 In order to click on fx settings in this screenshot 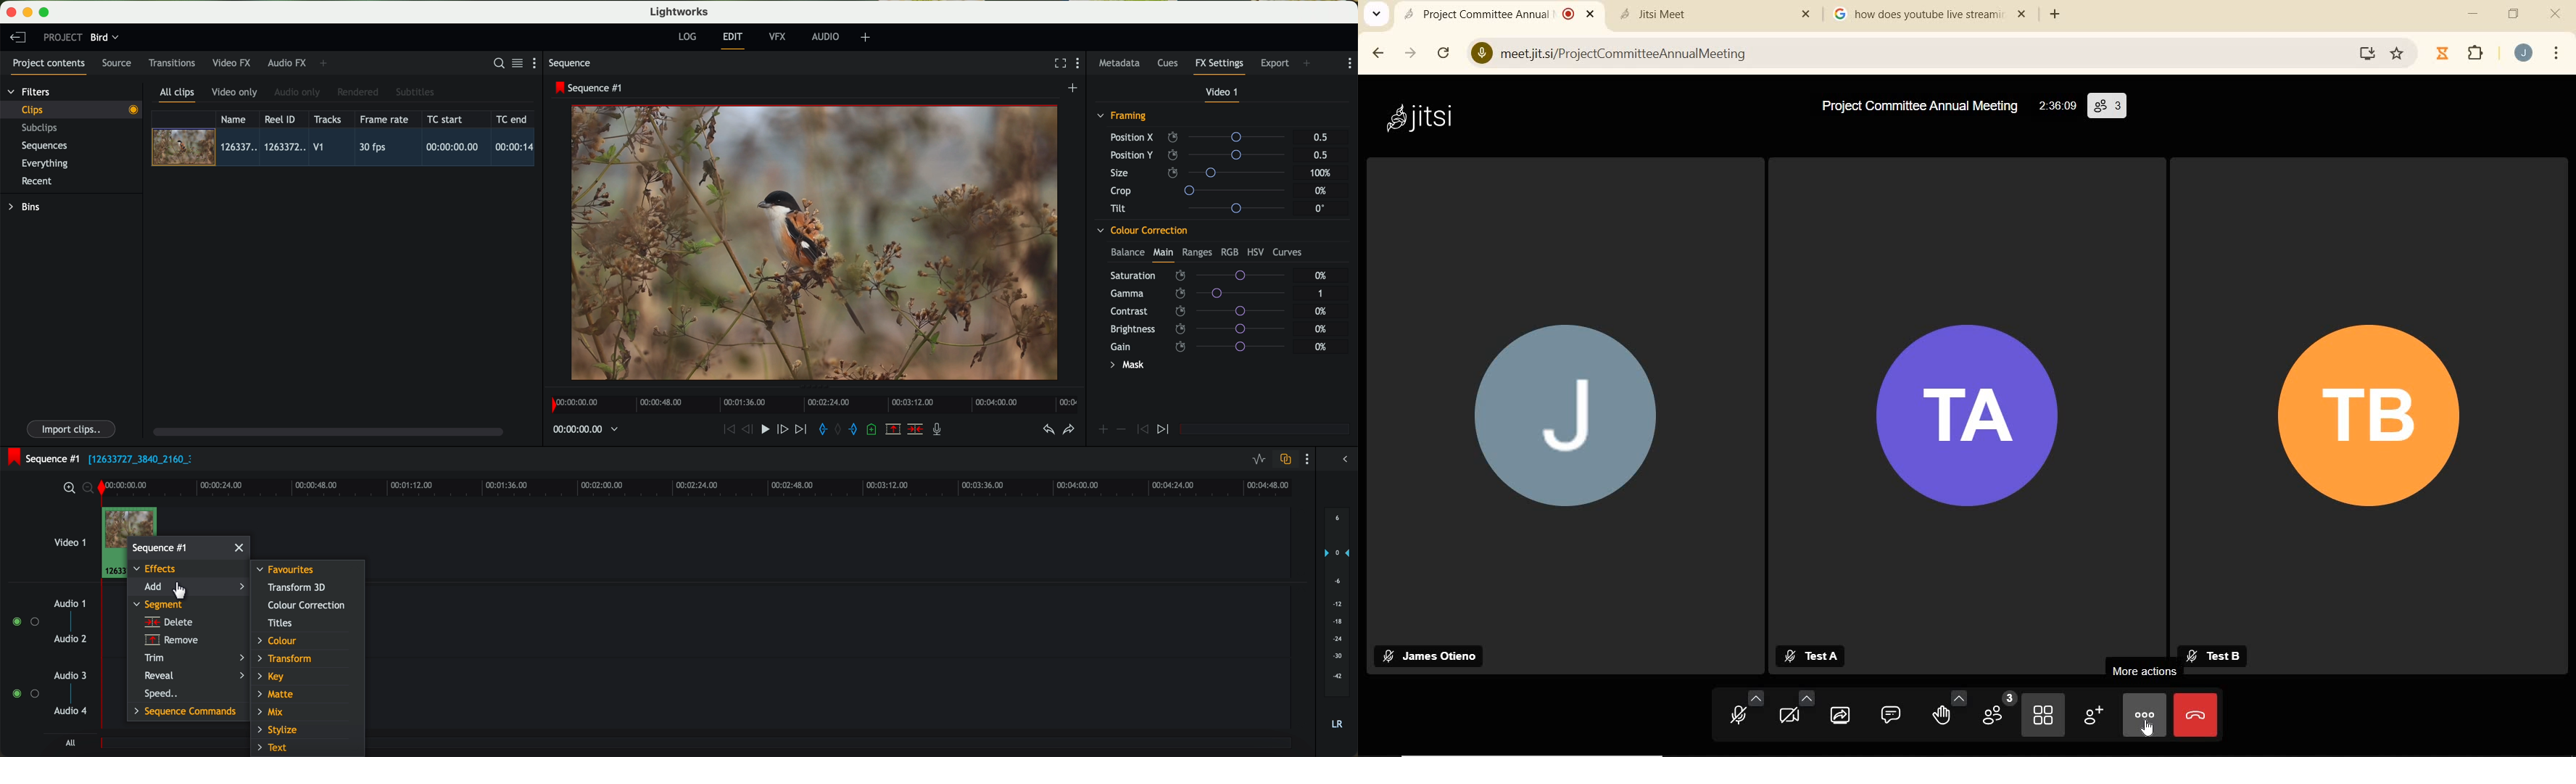, I will do `click(1219, 66)`.